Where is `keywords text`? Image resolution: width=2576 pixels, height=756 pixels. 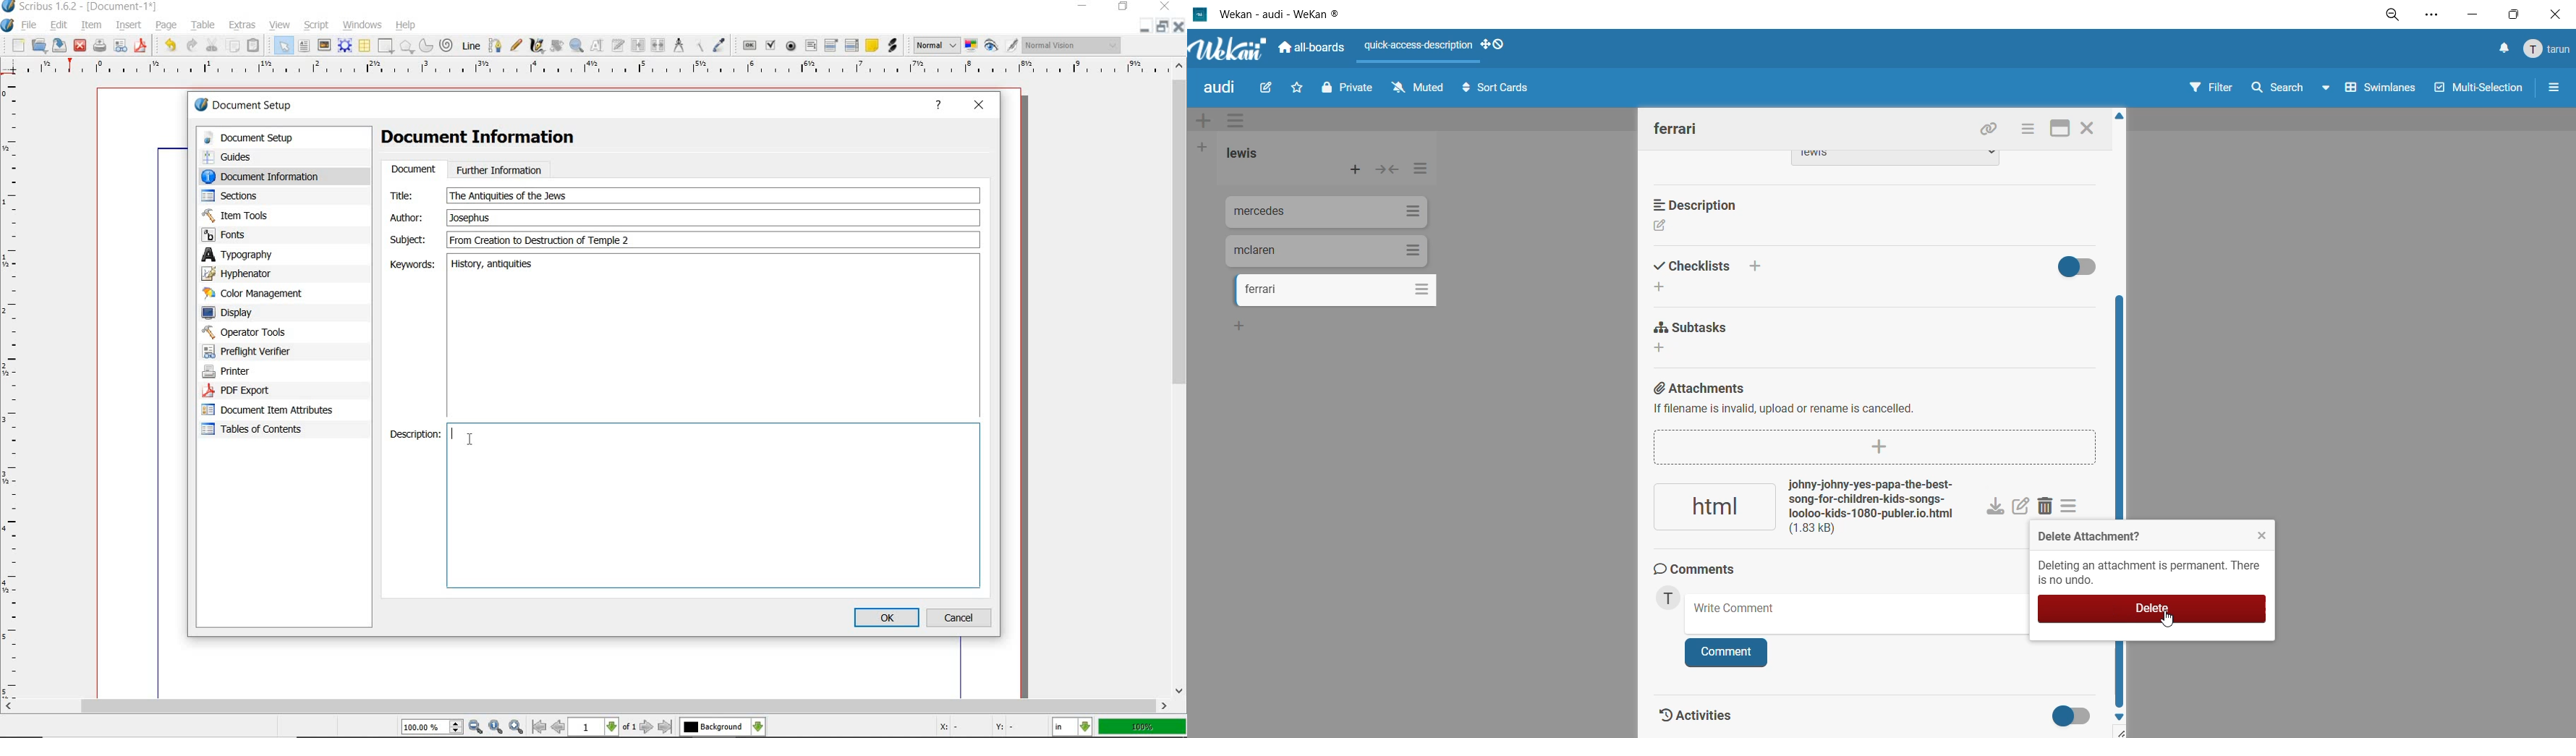
keywords text is located at coordinates (494, 266).